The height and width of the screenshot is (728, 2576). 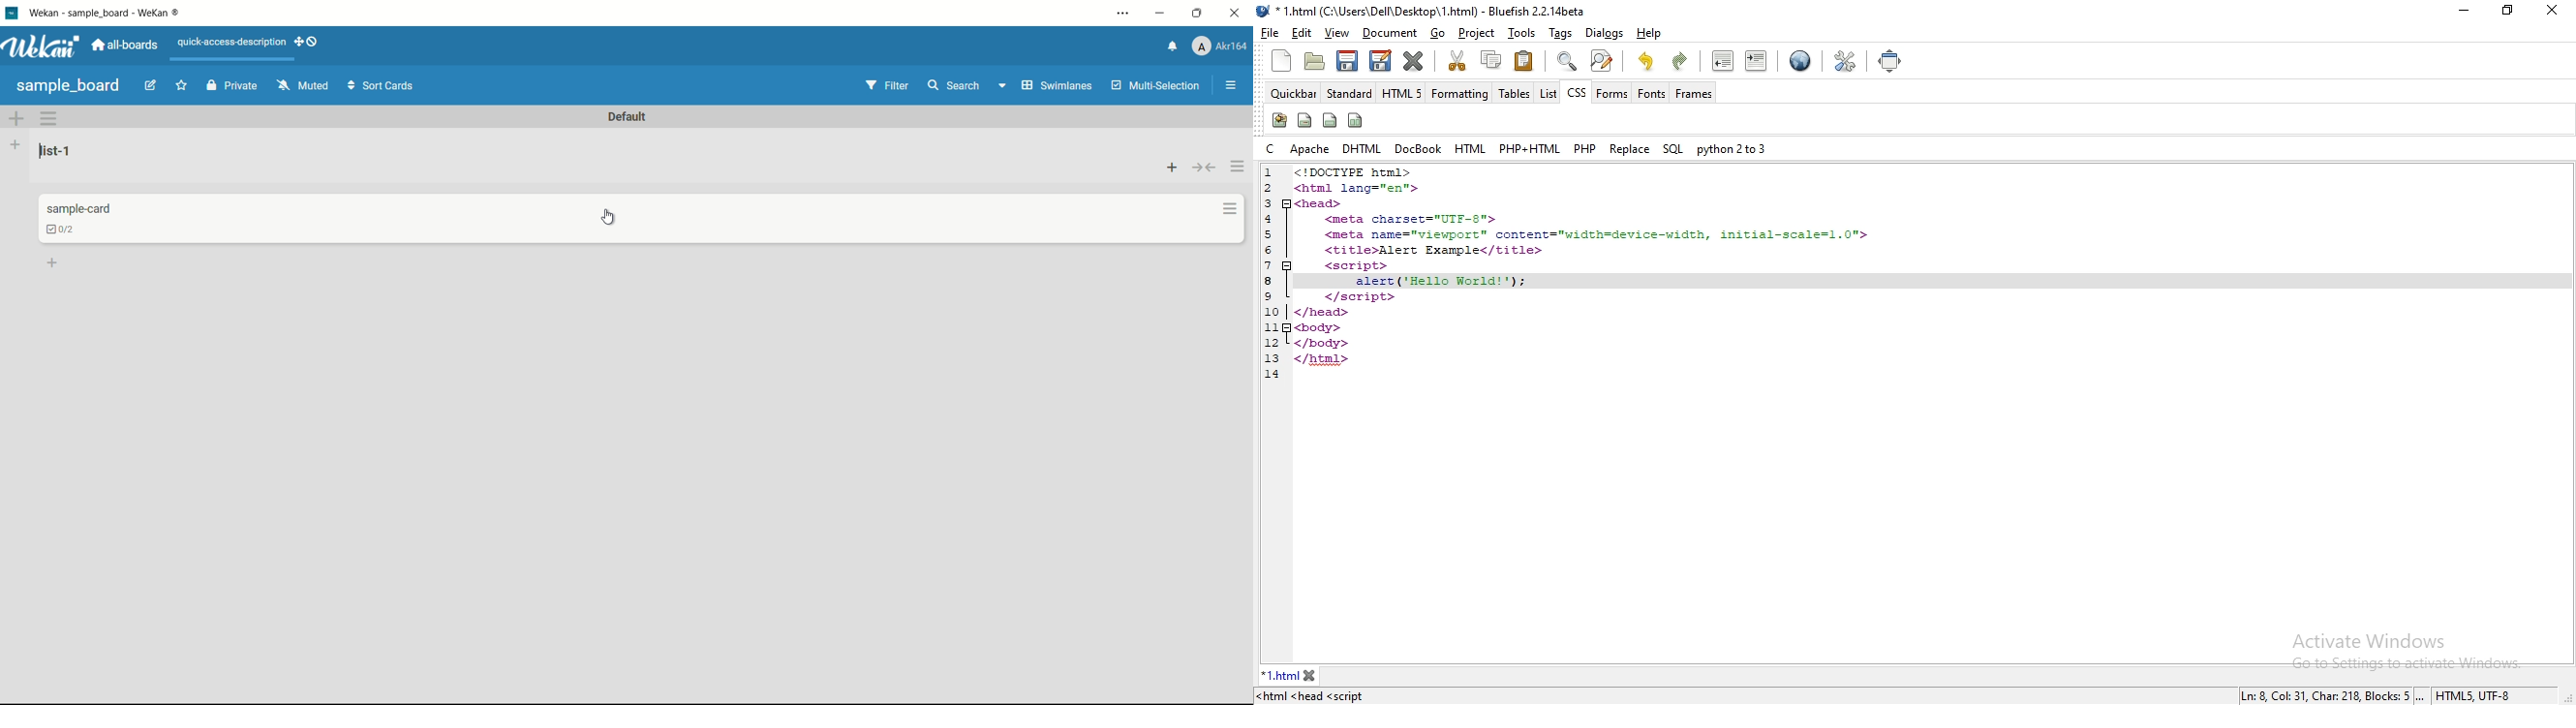 I want to click on 6, so click(x=1271, y=250).